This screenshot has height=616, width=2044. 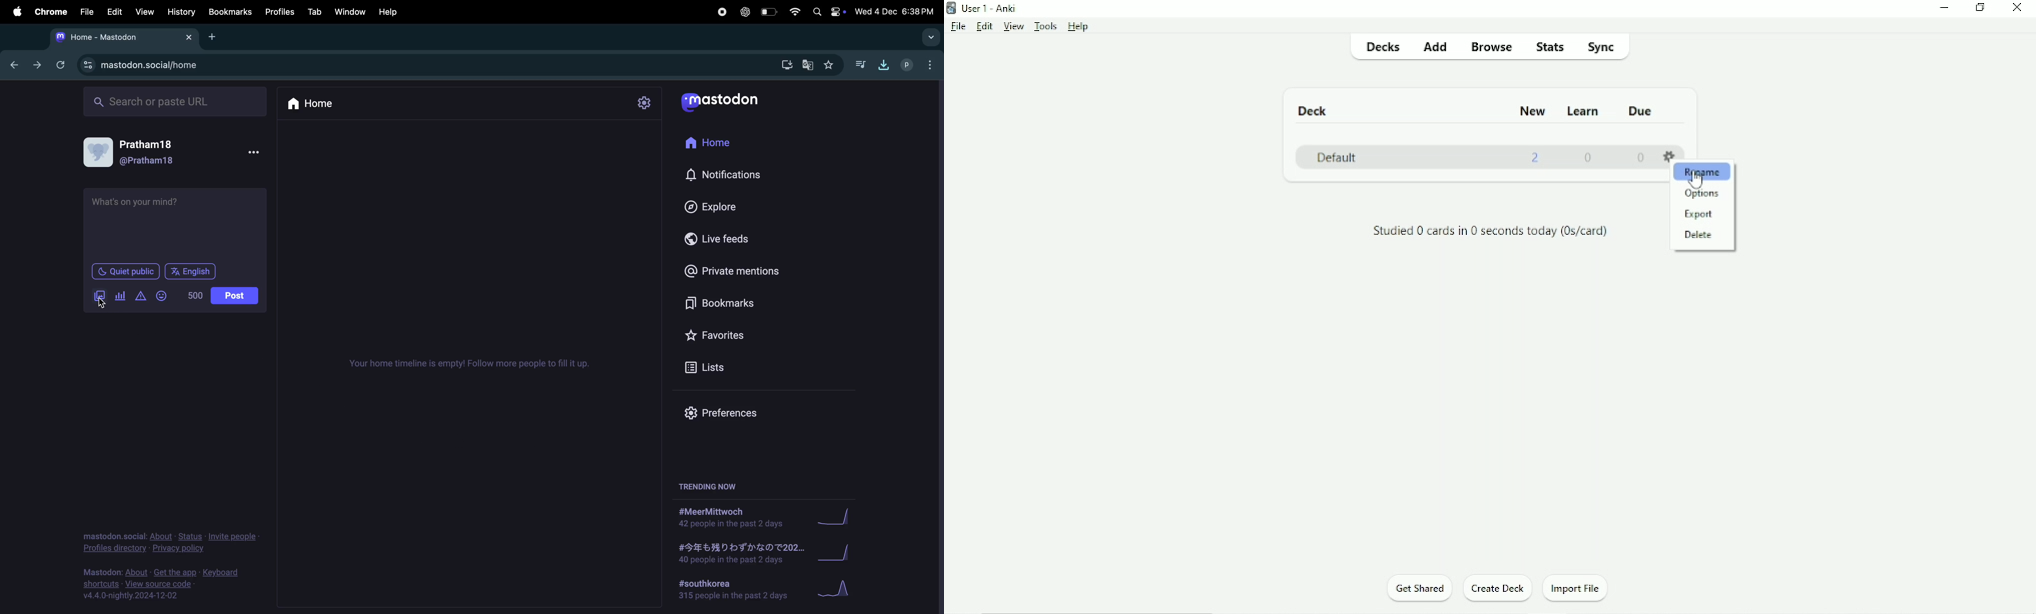 What do you see at coordinates (215, 40) in the screenshot?
I see `add tab` at bounding box center [215, 40].